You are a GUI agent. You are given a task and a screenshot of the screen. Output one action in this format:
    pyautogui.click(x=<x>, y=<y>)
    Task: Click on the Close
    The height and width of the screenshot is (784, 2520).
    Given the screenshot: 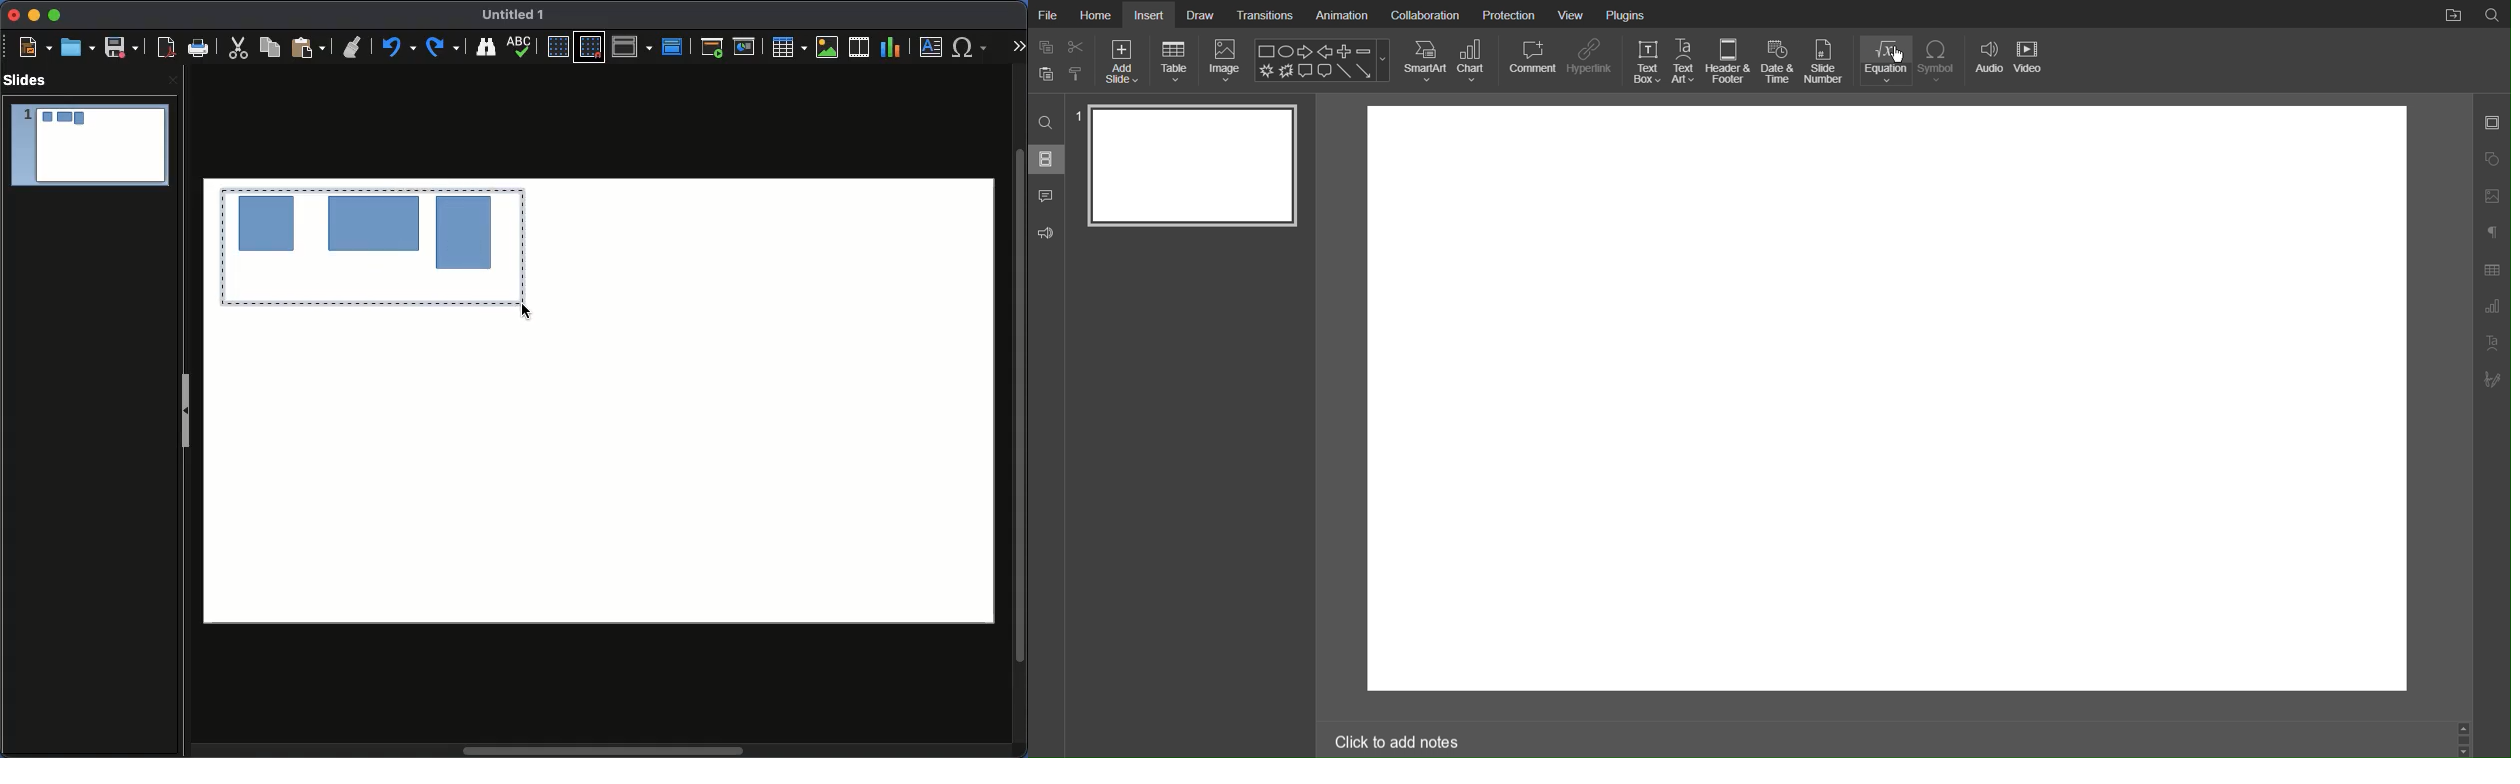 What is the action you would take?
    pyautogui.click(x=171, y=82)
    